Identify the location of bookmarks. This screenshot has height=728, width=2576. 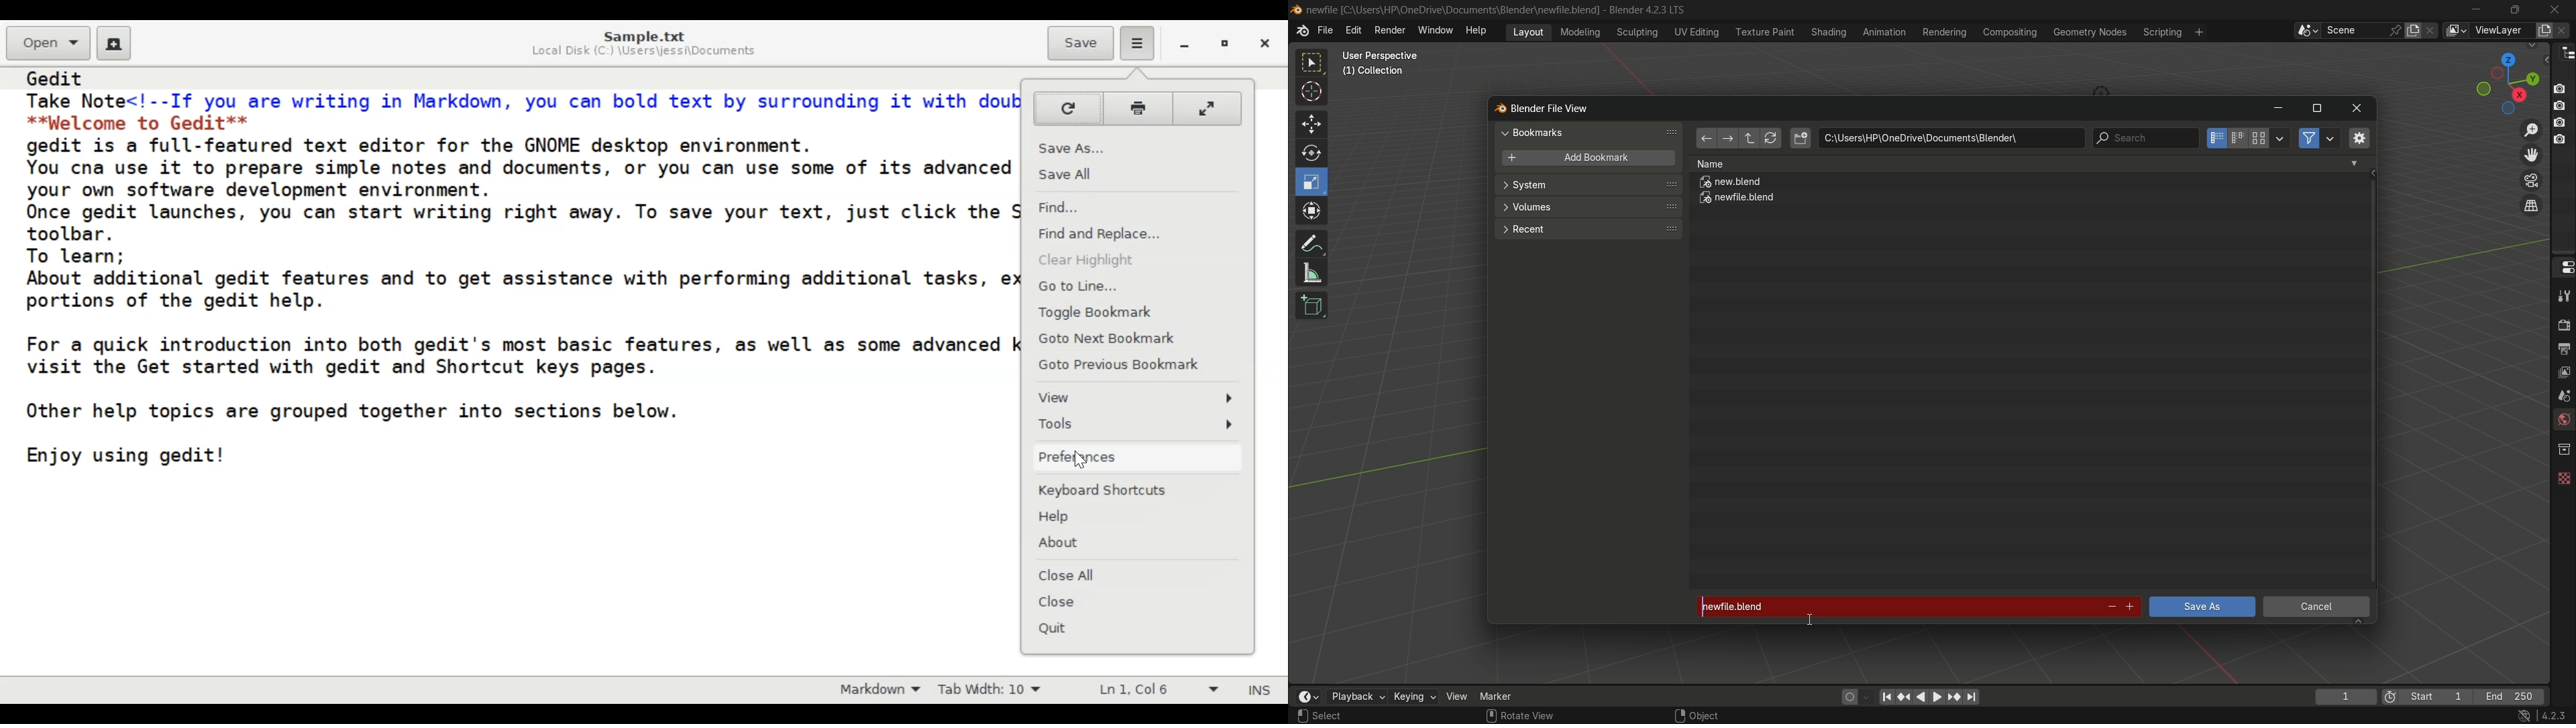
(1591, 132).